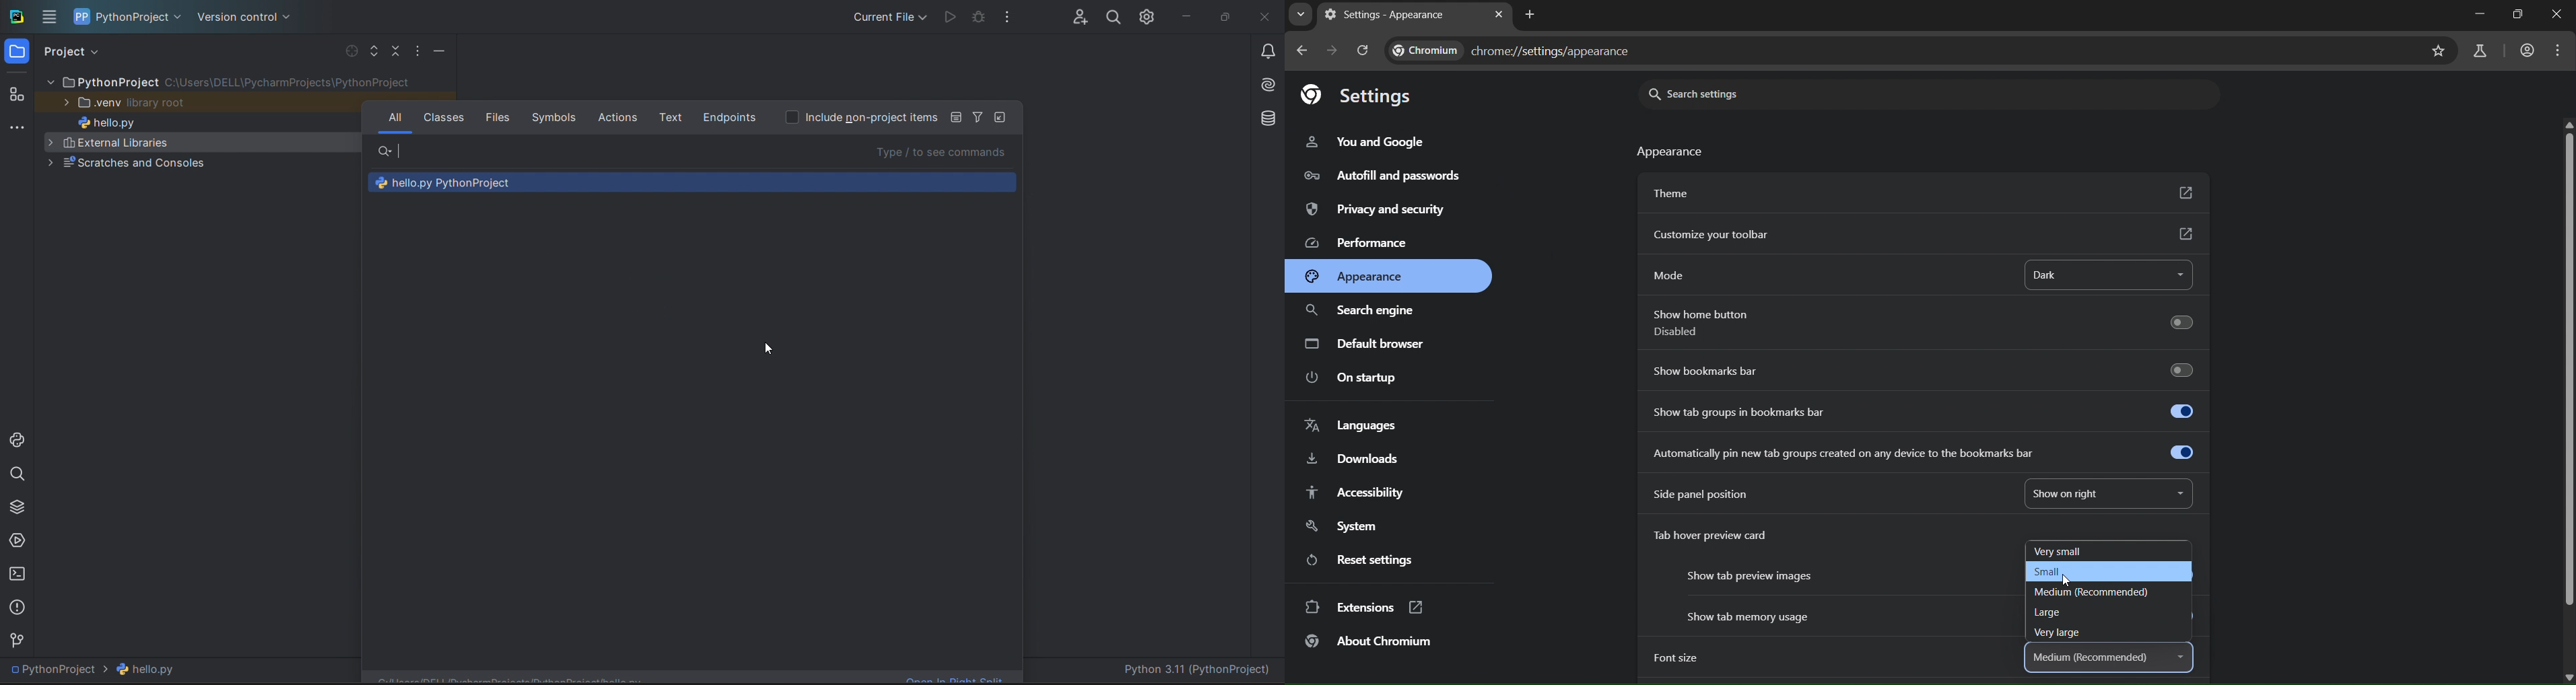 The width and height of the screenshot is (2576, 700). I want to click on PythonProject > hello.py, so click(103, 670).